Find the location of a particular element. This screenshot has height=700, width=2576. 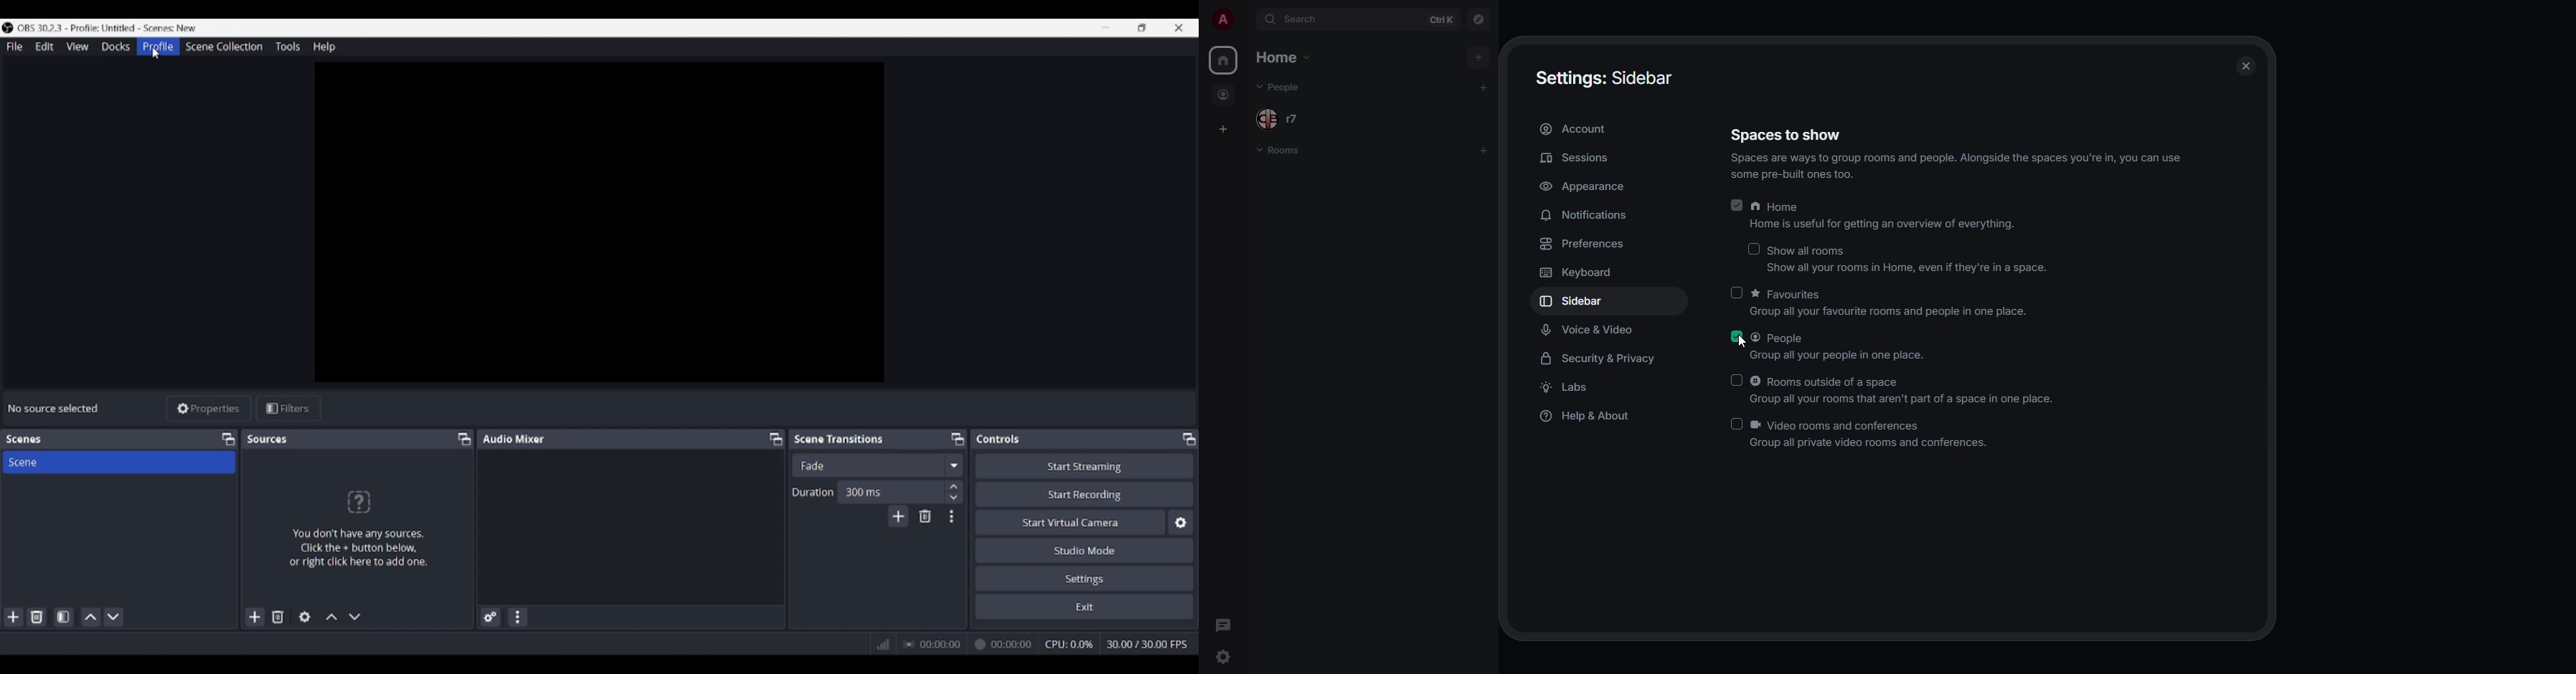

CPU is located at coordinates (1070, 644).